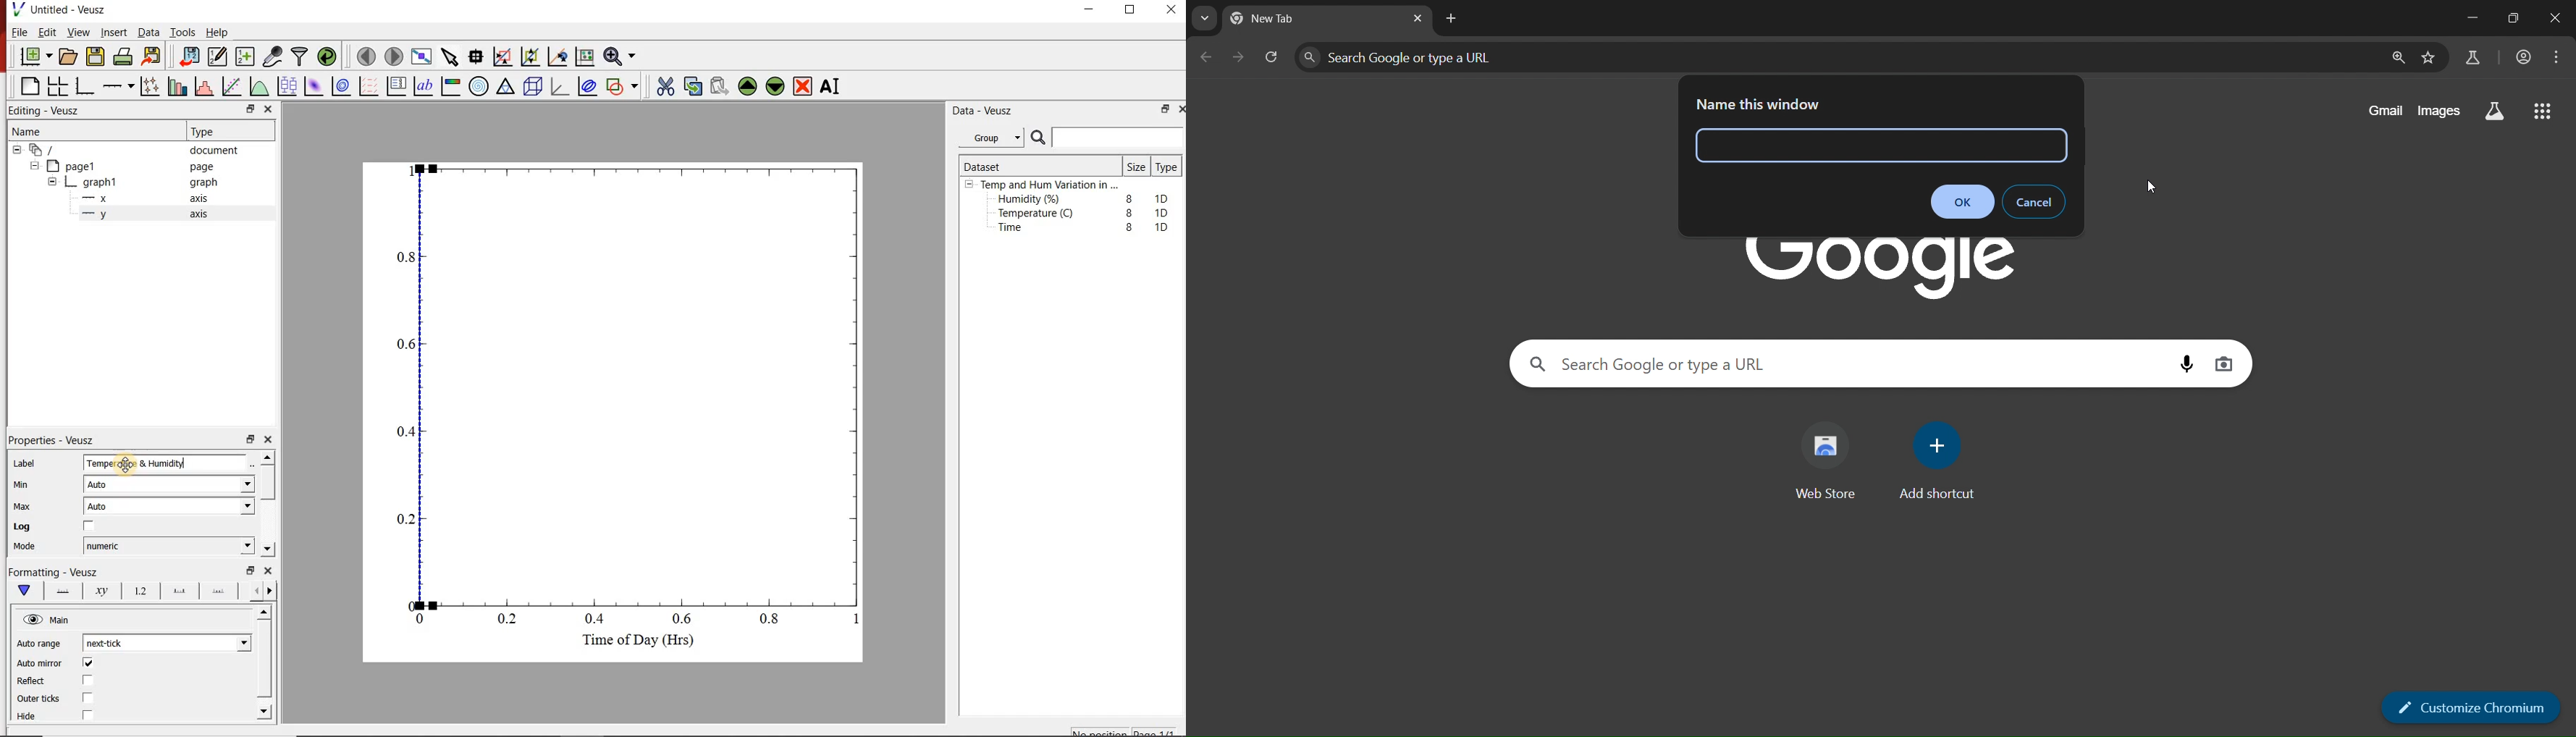 The height and width of the screenshot is (756, 2576). Describe the element at coordinates (1137, 10) in the screenshot. I see `maximize` at that location.